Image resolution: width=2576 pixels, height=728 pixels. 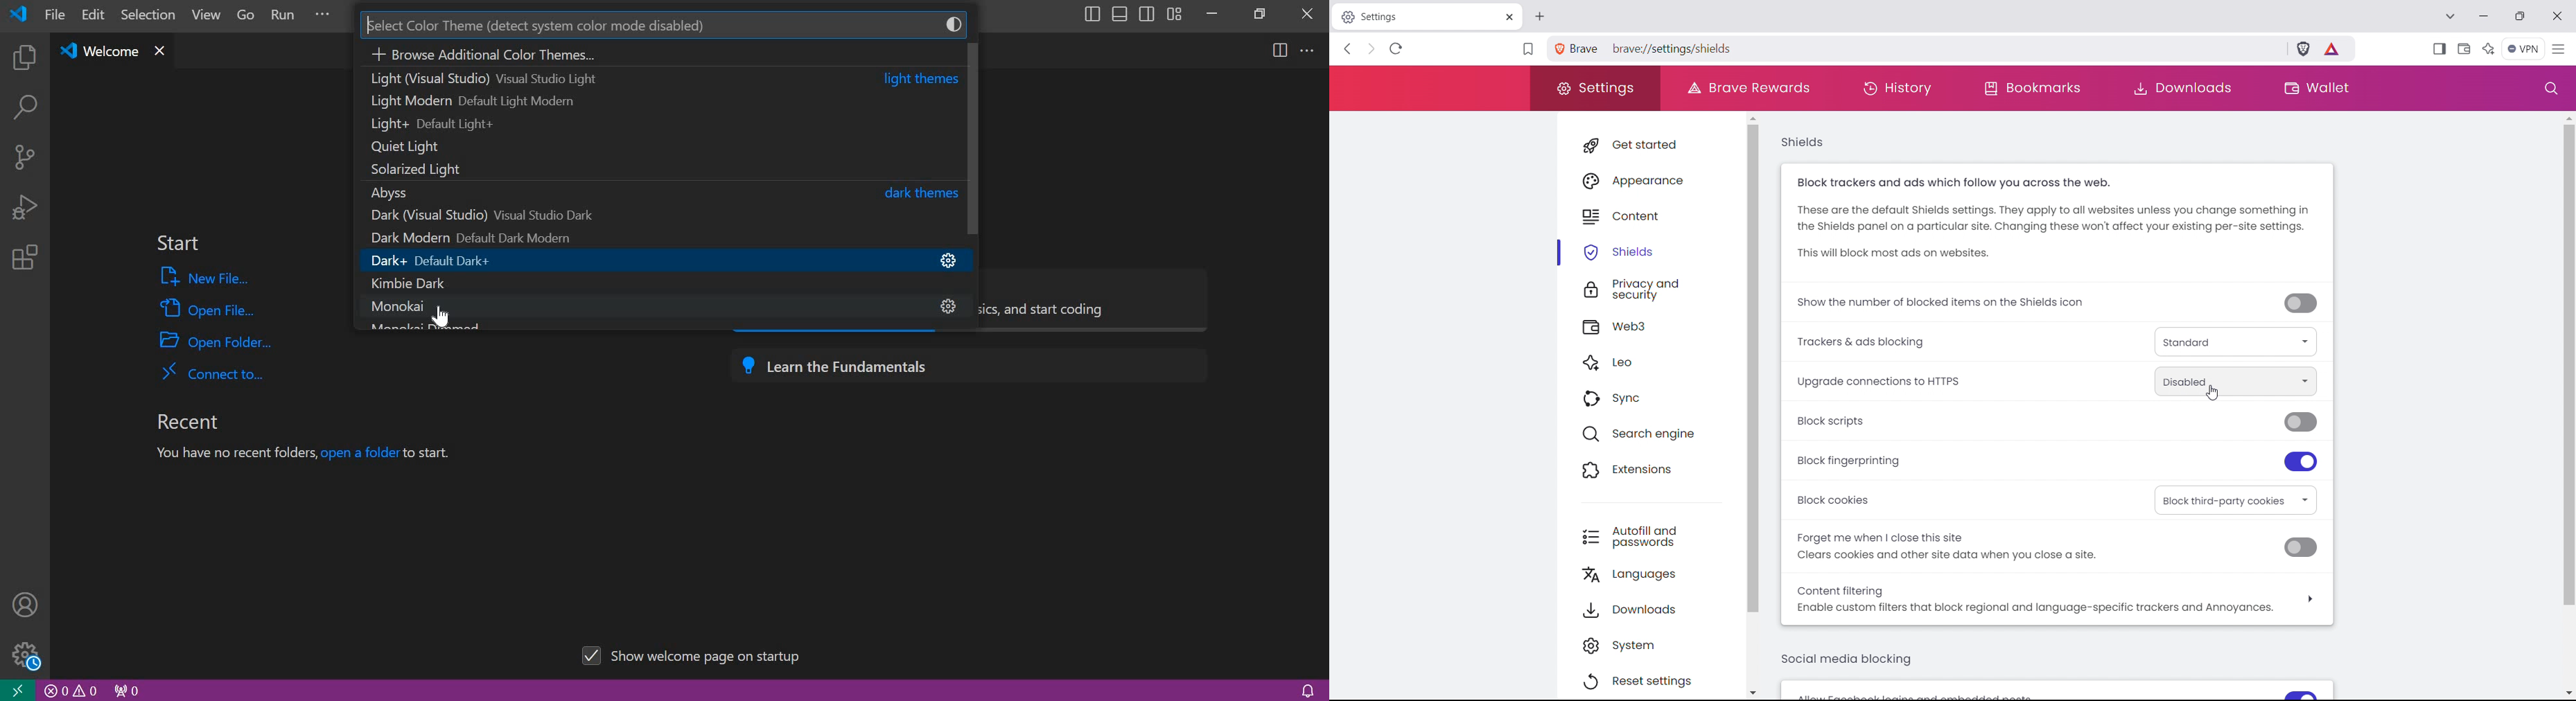 What do you see at coordinates (658, 260) in the screenshot?
I see `dark+` at bounding box center [658, 260].